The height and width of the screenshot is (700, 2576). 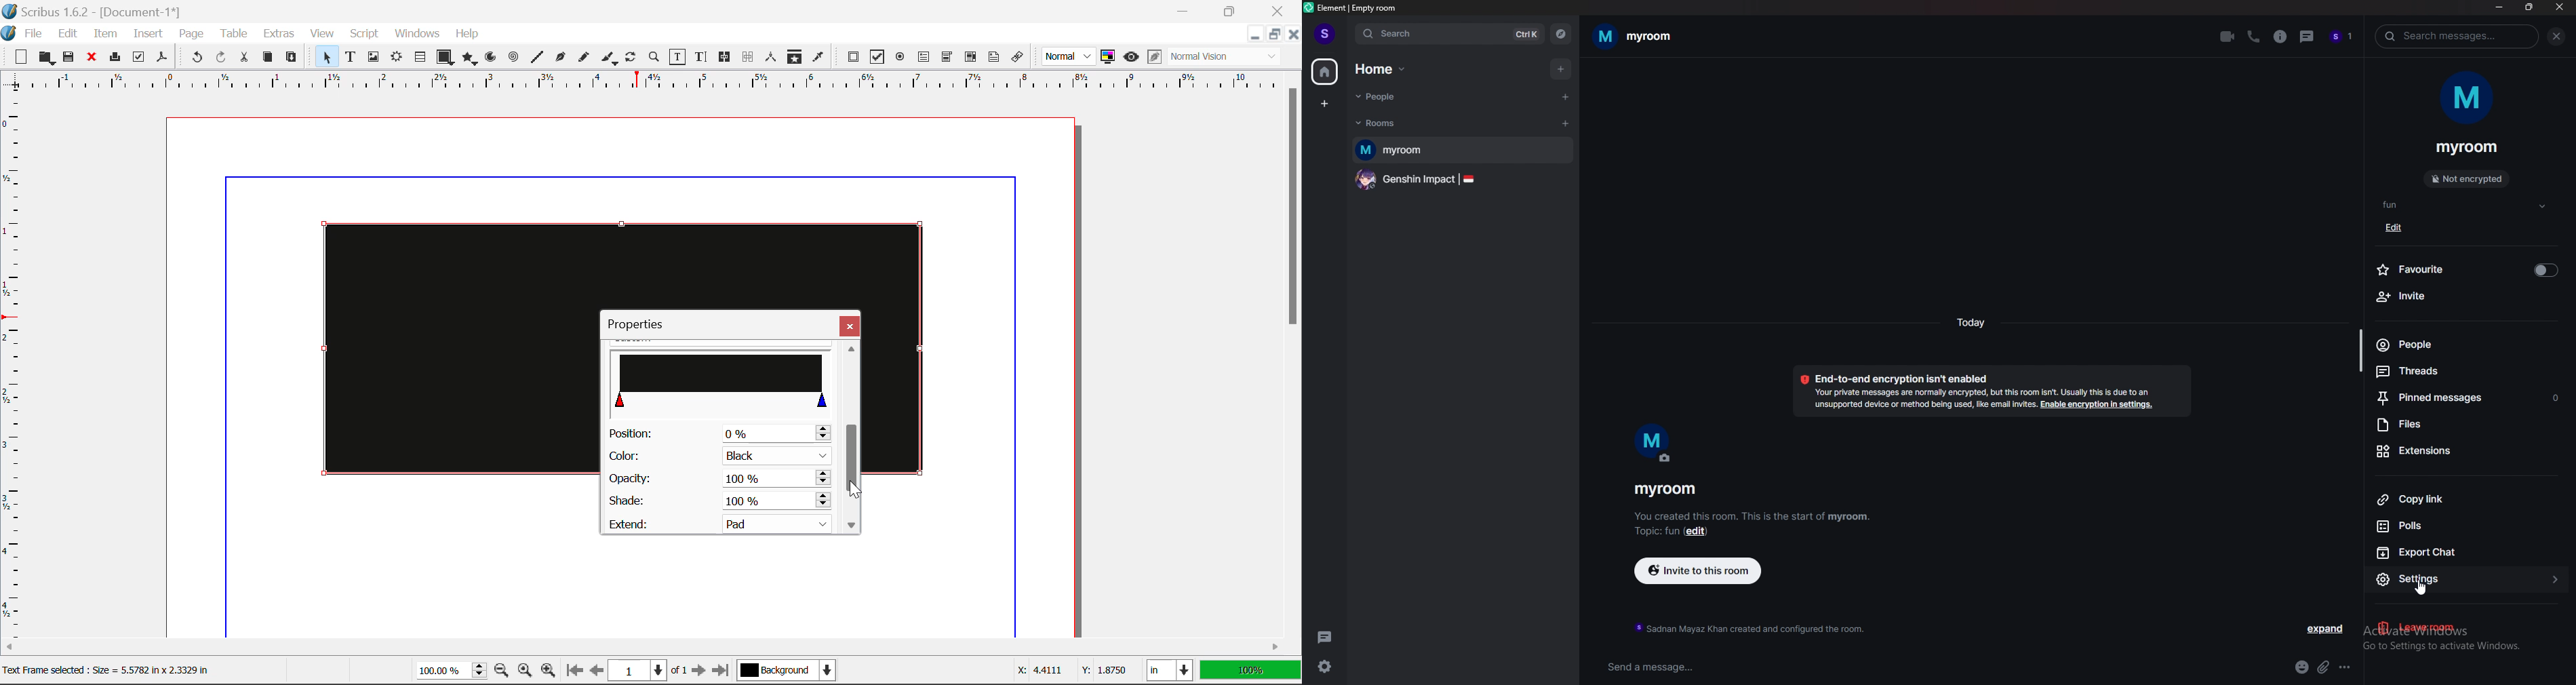 What do you see at coordinates (269, 57) in the screenshot?
I see `Copy` at bounding box center [269, 57].